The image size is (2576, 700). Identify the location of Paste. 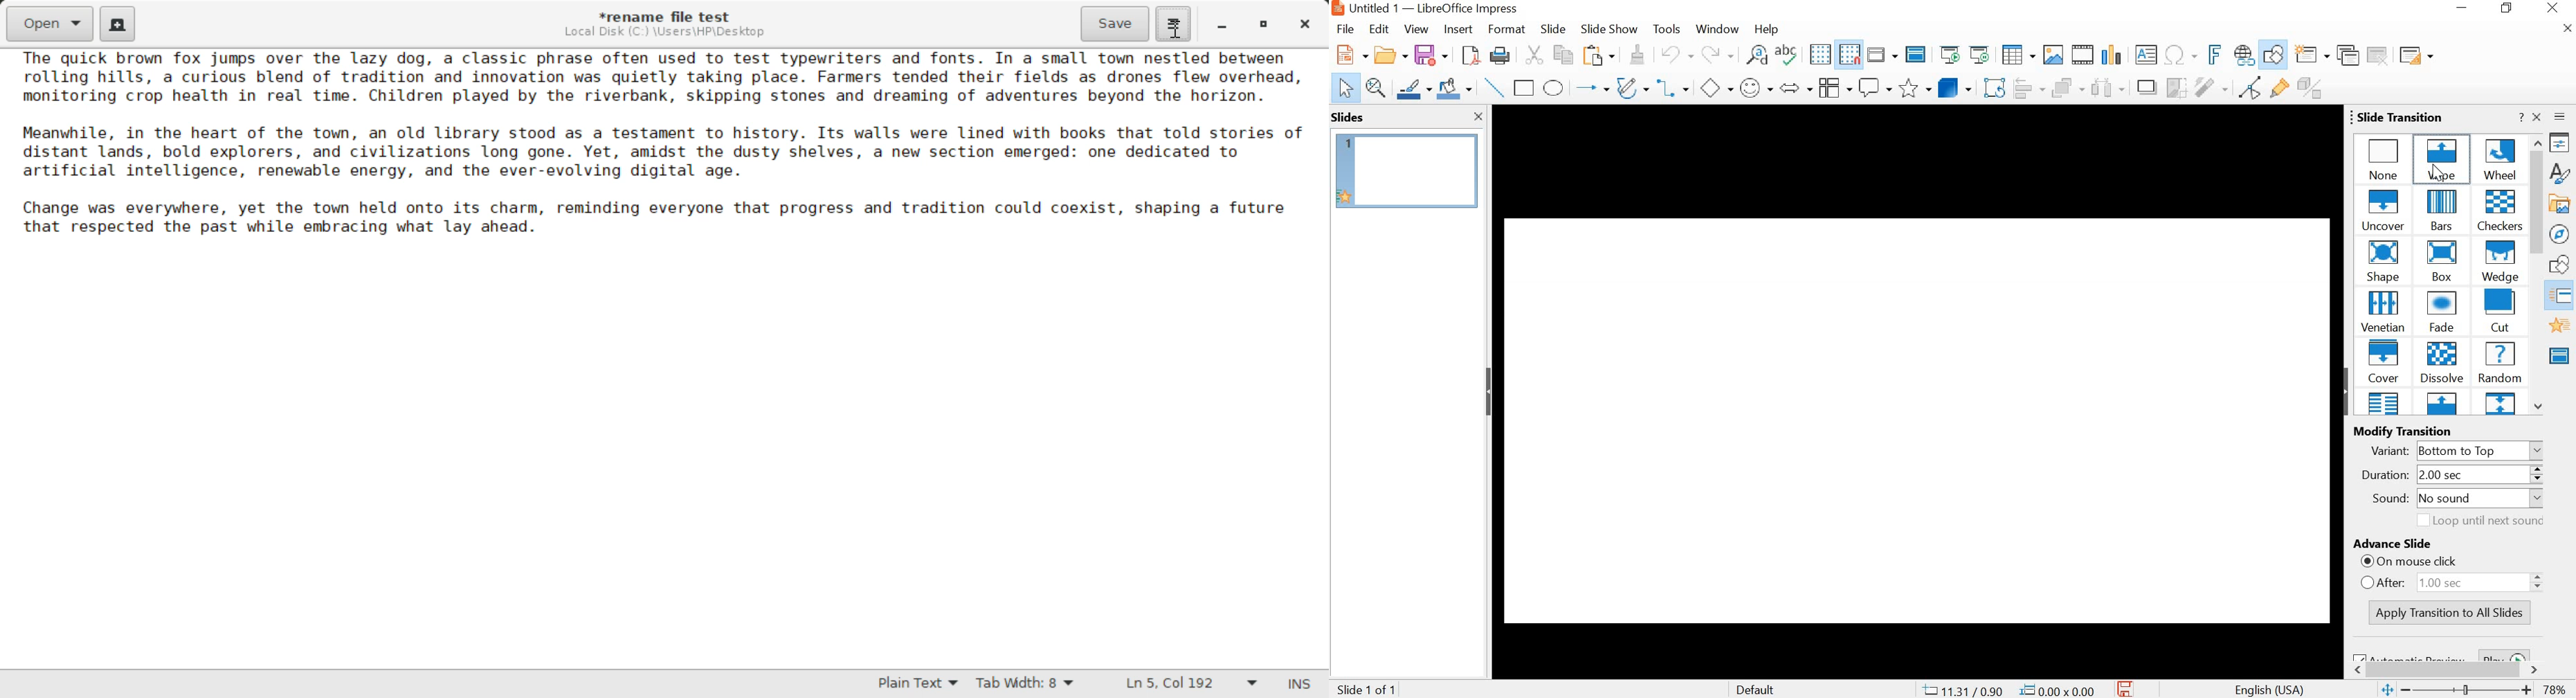
(1599, 56).